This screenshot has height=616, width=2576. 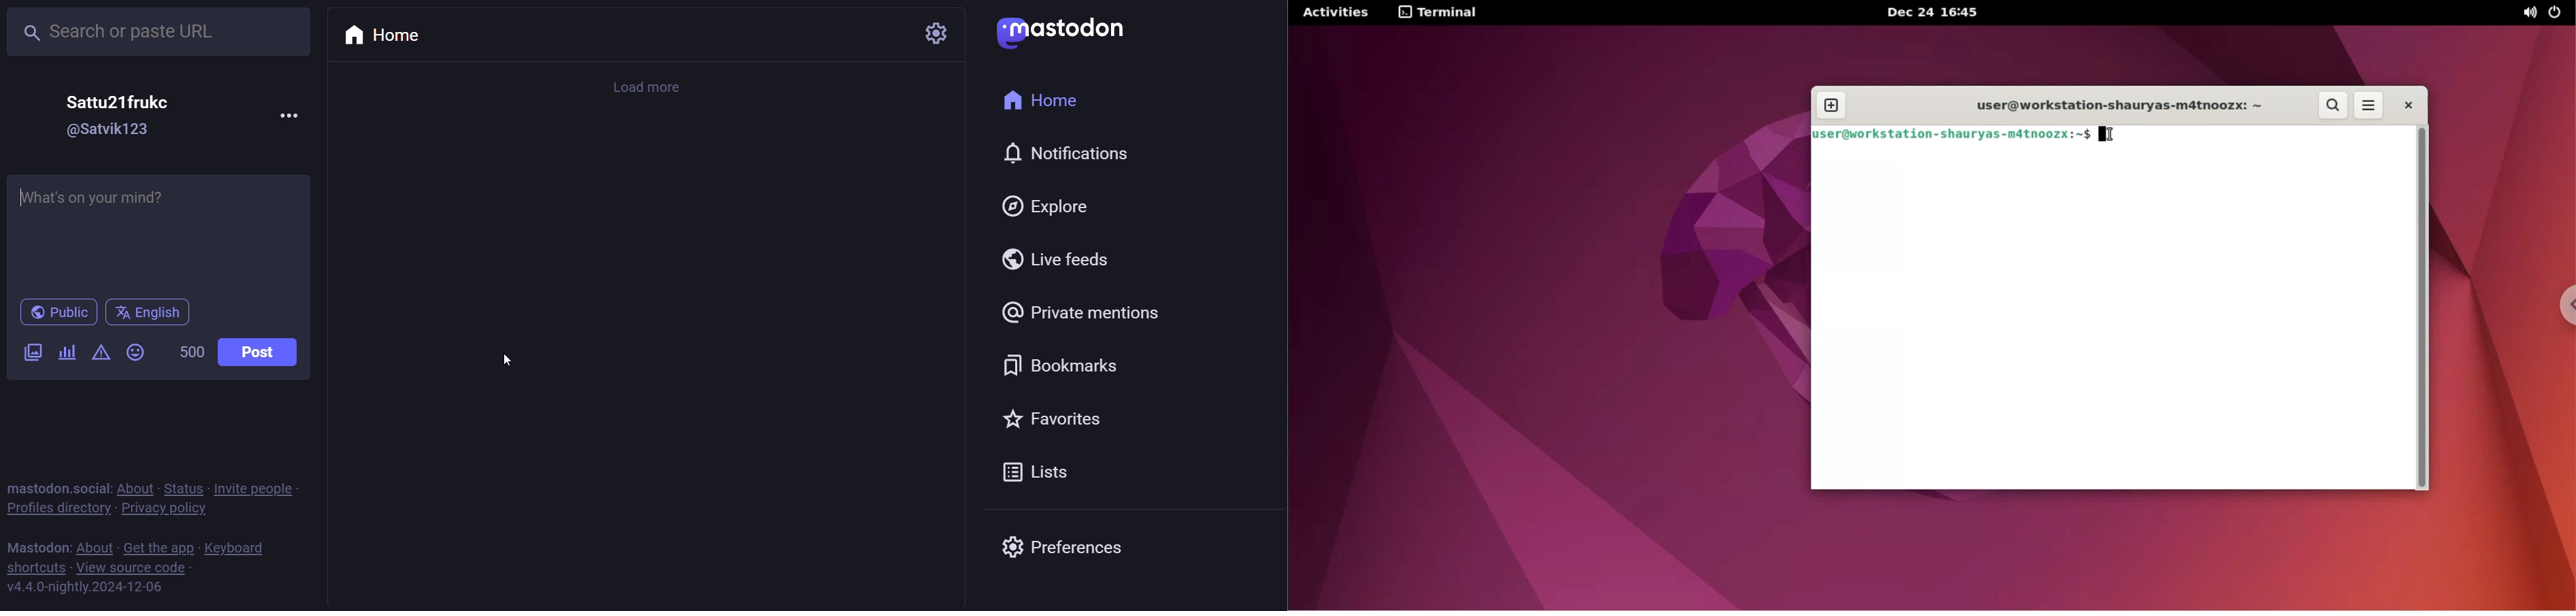 I want to click on Cursor, so click(x=509, y=361).